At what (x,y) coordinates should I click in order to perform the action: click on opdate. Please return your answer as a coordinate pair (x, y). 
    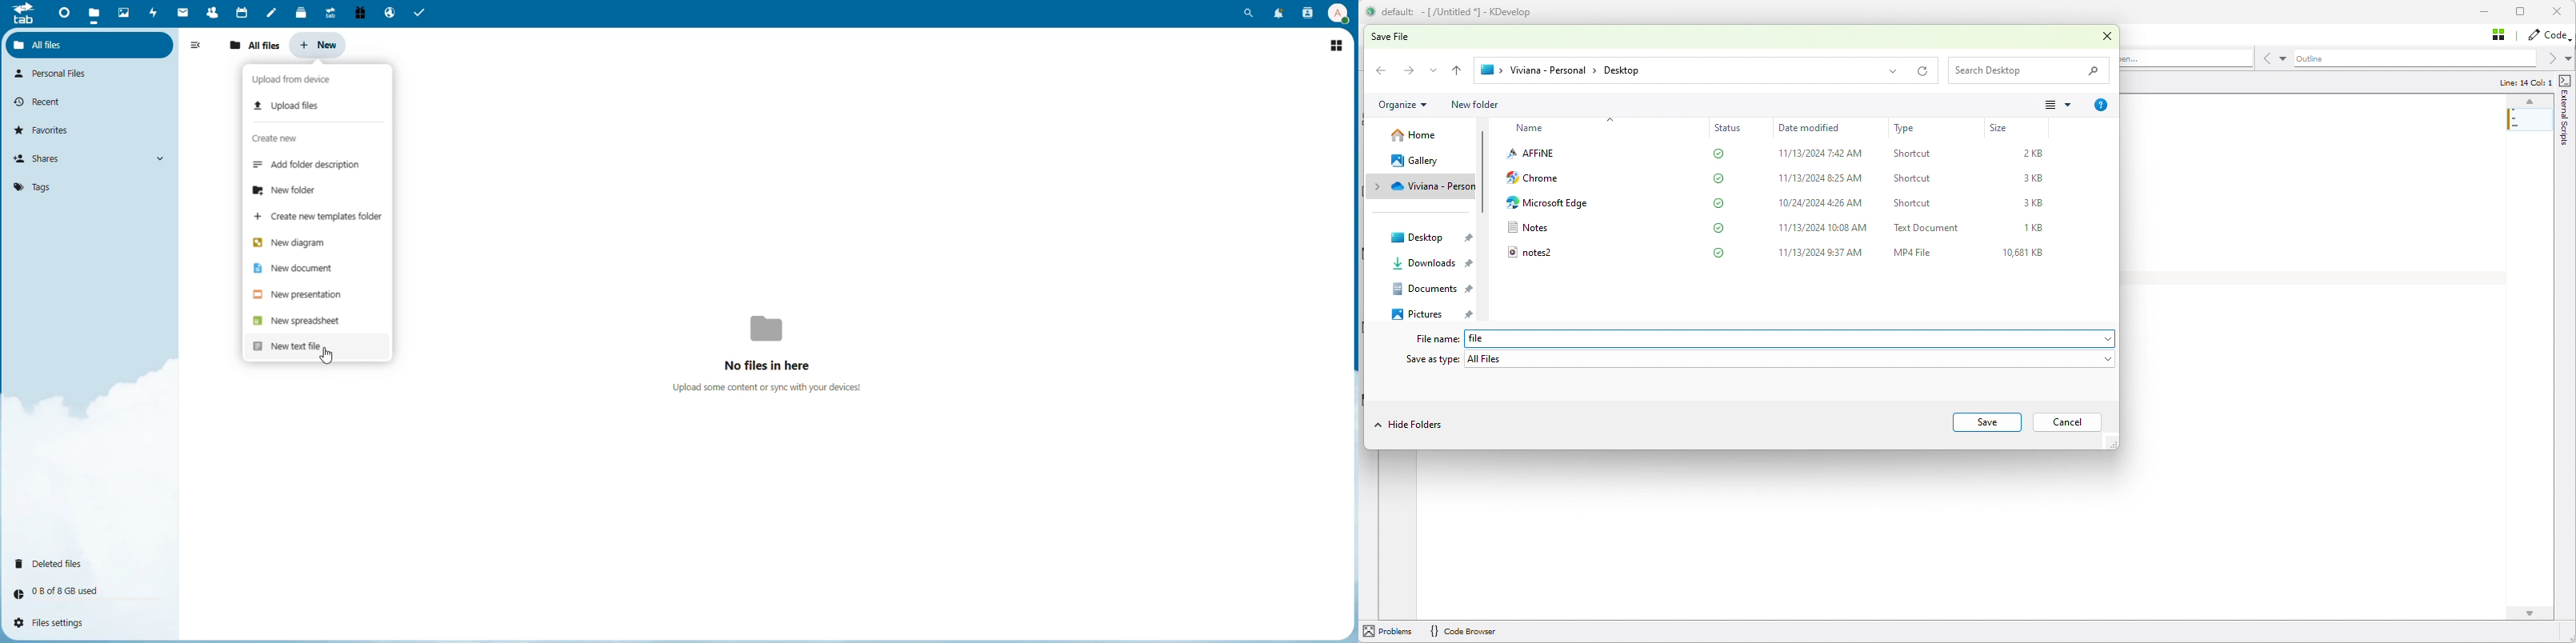
    Looking at the image, I should click on (291, 103).